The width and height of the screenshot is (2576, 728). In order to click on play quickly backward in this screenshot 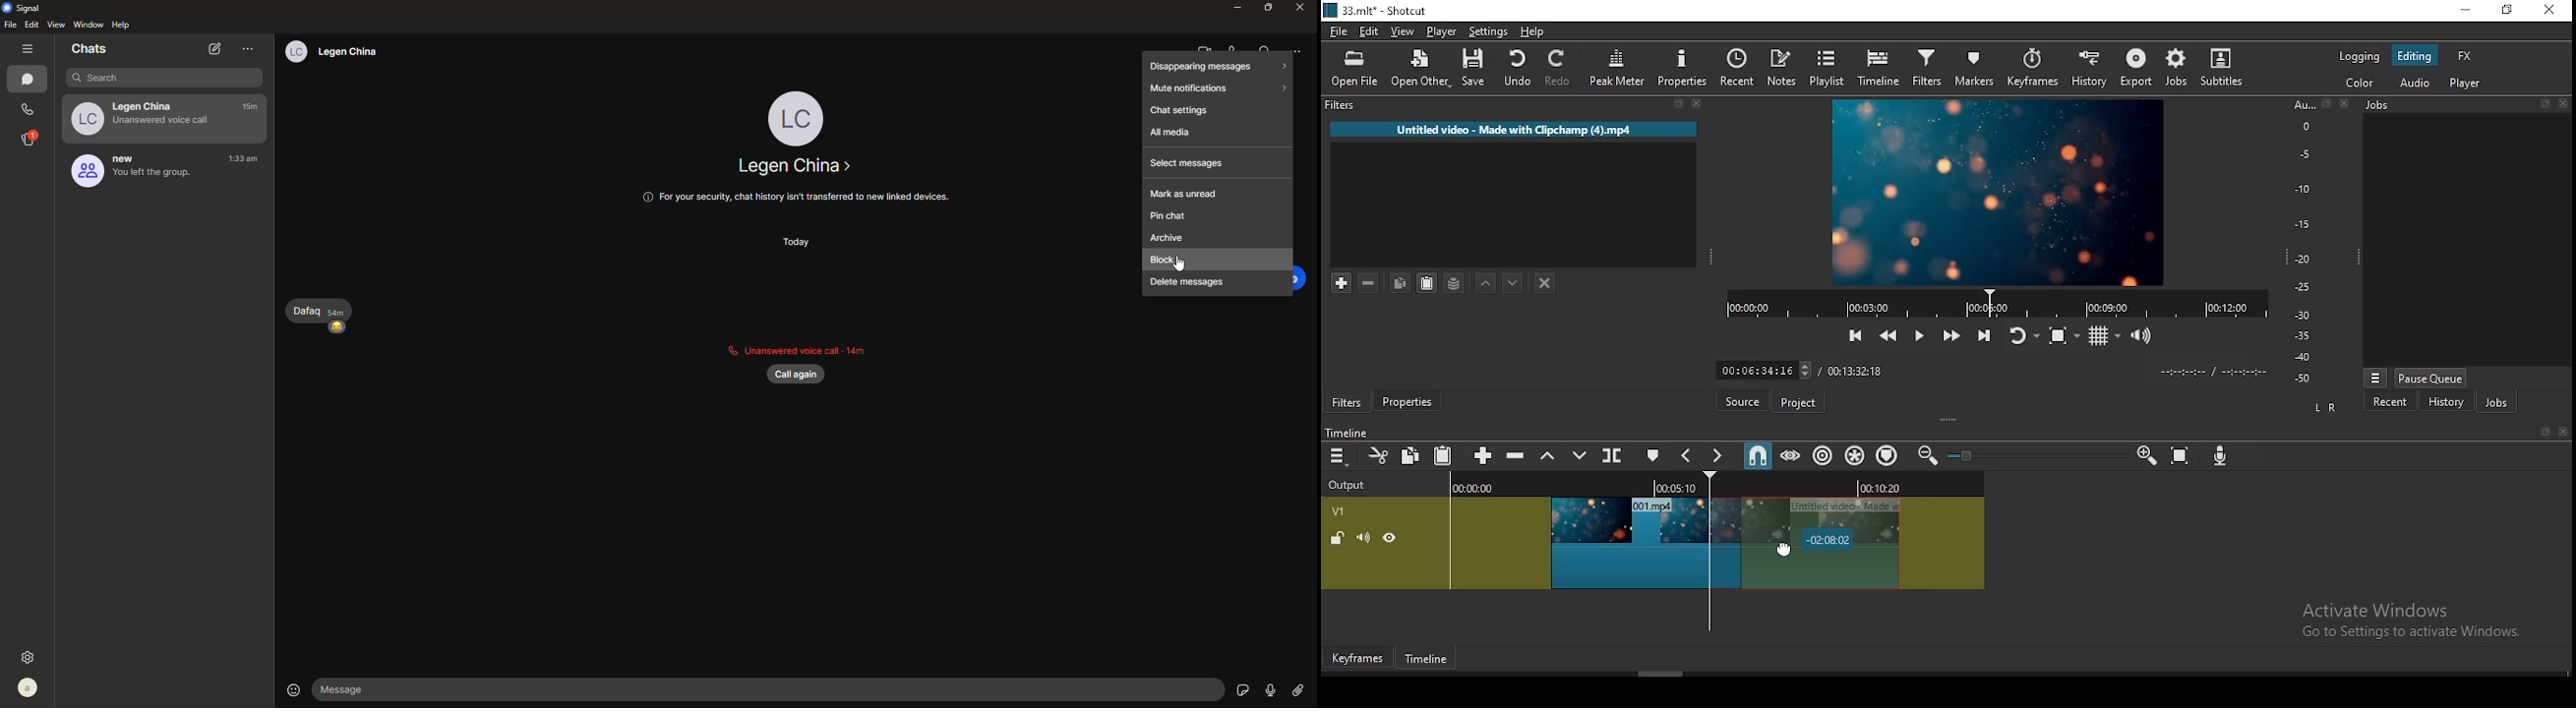, I will do `click(1887, 333)`.